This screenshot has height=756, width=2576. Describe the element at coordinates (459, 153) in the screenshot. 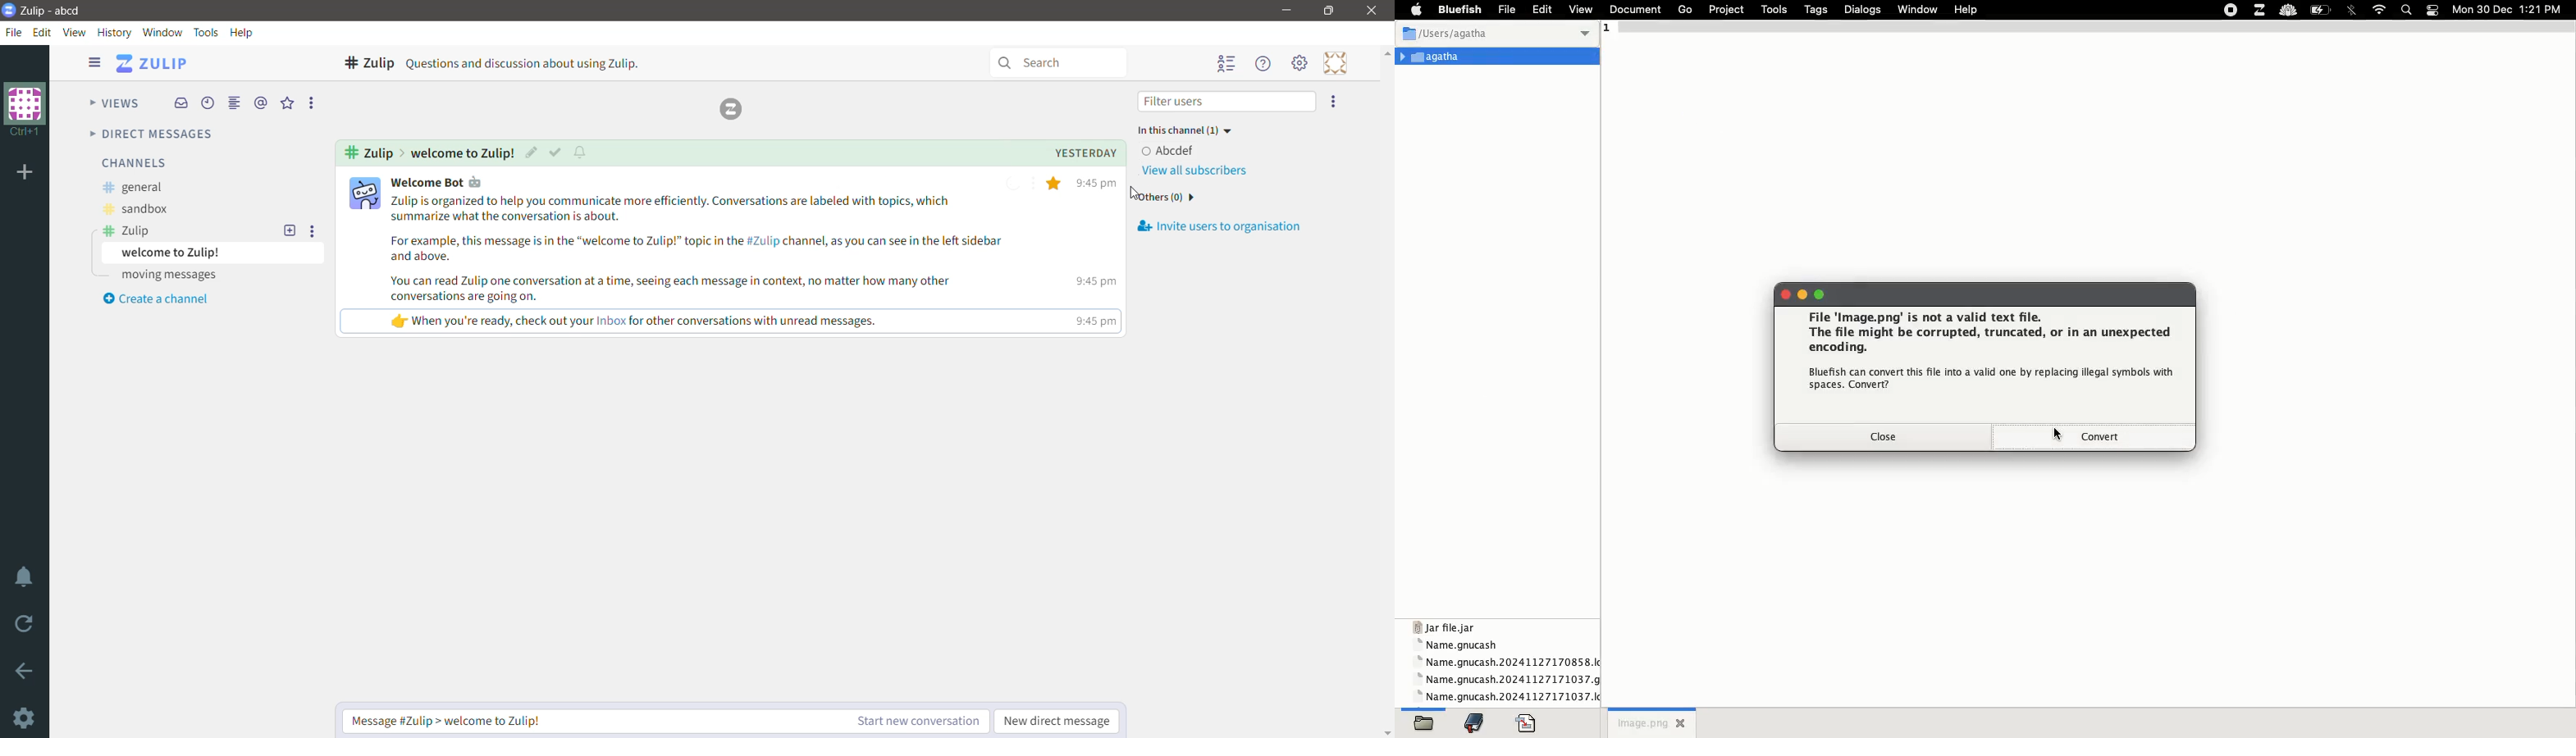

I see `Message Topic` at that location.